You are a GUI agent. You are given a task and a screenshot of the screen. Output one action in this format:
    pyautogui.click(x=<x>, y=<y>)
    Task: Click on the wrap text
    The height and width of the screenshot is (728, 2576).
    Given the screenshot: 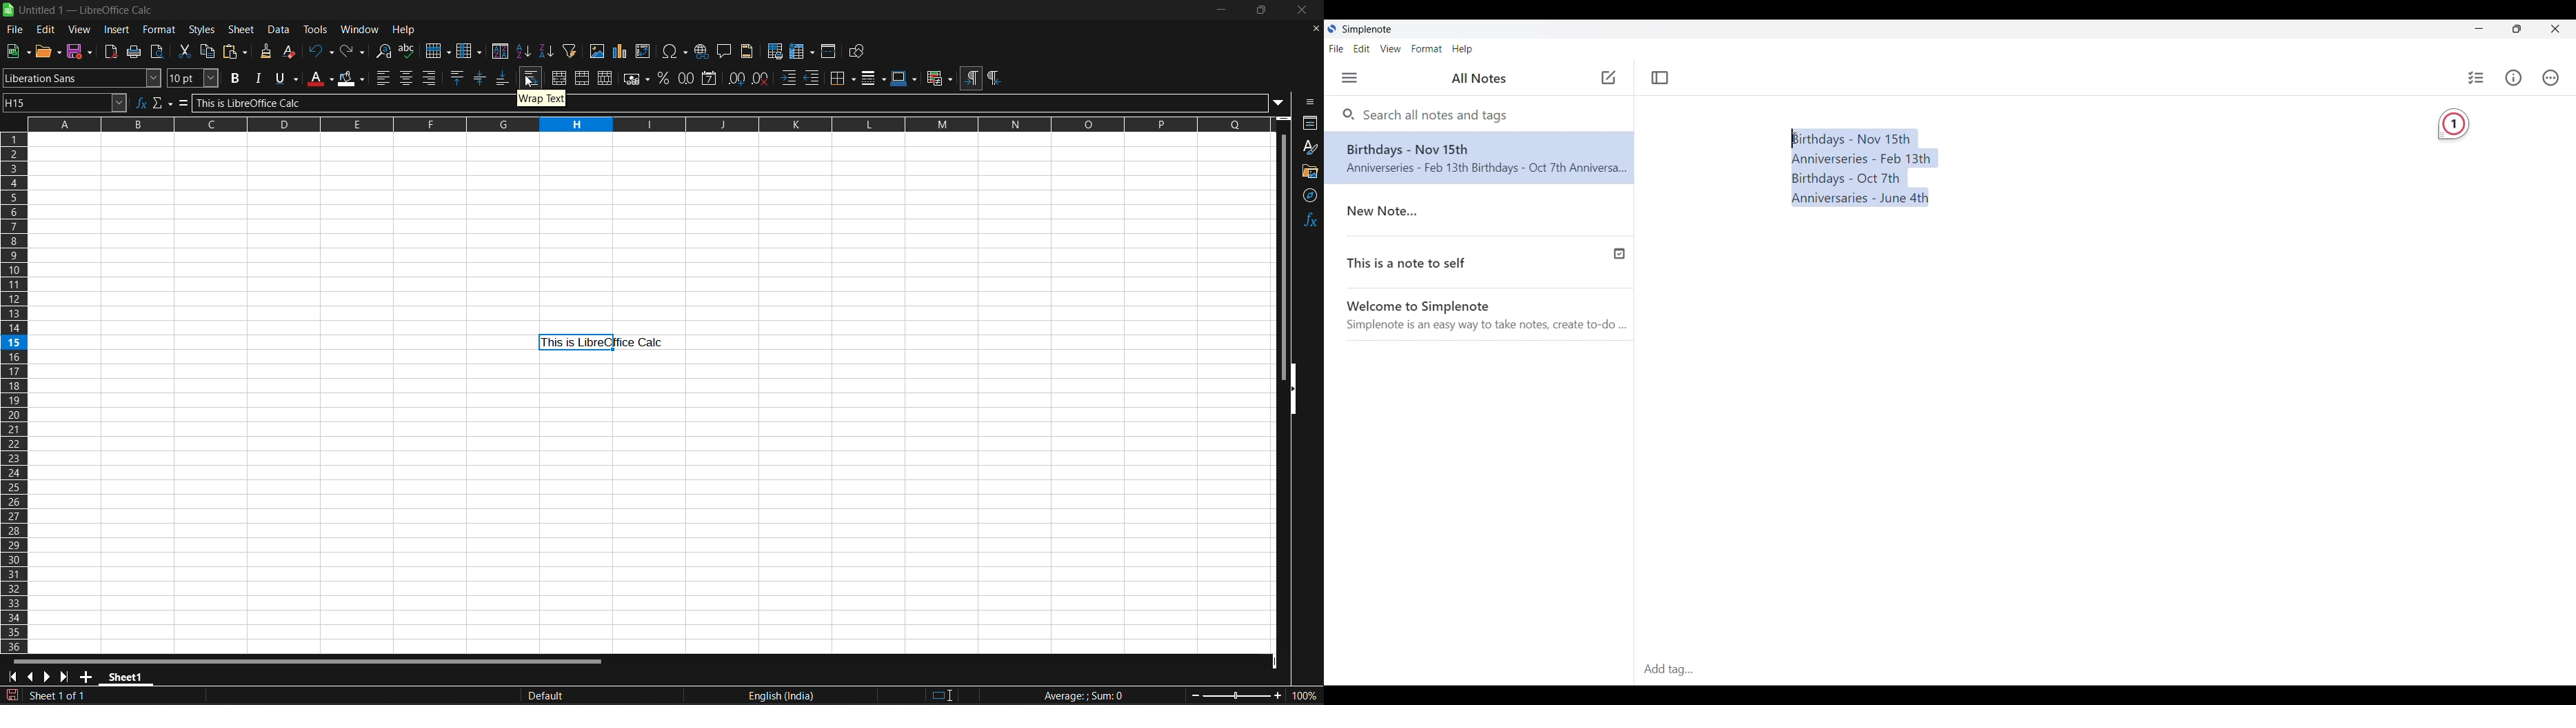 What is the action you would take?
    pyautogui.click(x=530, y=78)
    